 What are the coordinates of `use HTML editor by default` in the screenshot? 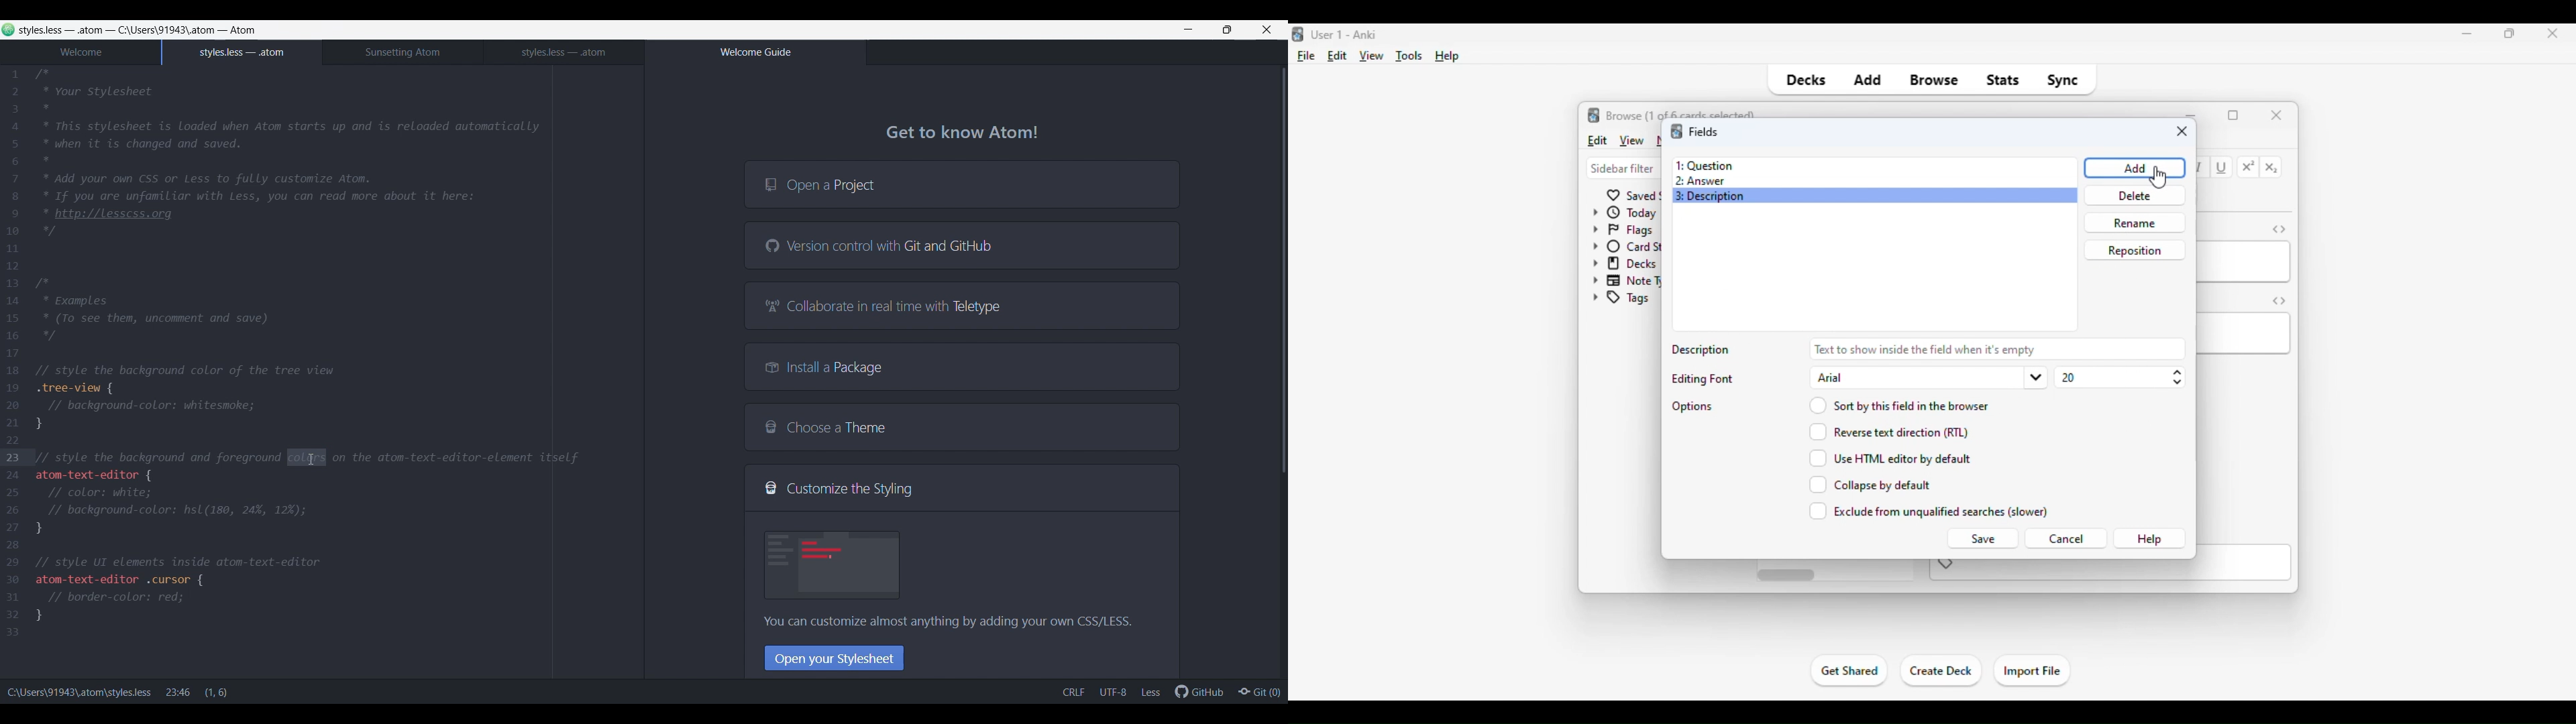 It's located at (1890, 458).